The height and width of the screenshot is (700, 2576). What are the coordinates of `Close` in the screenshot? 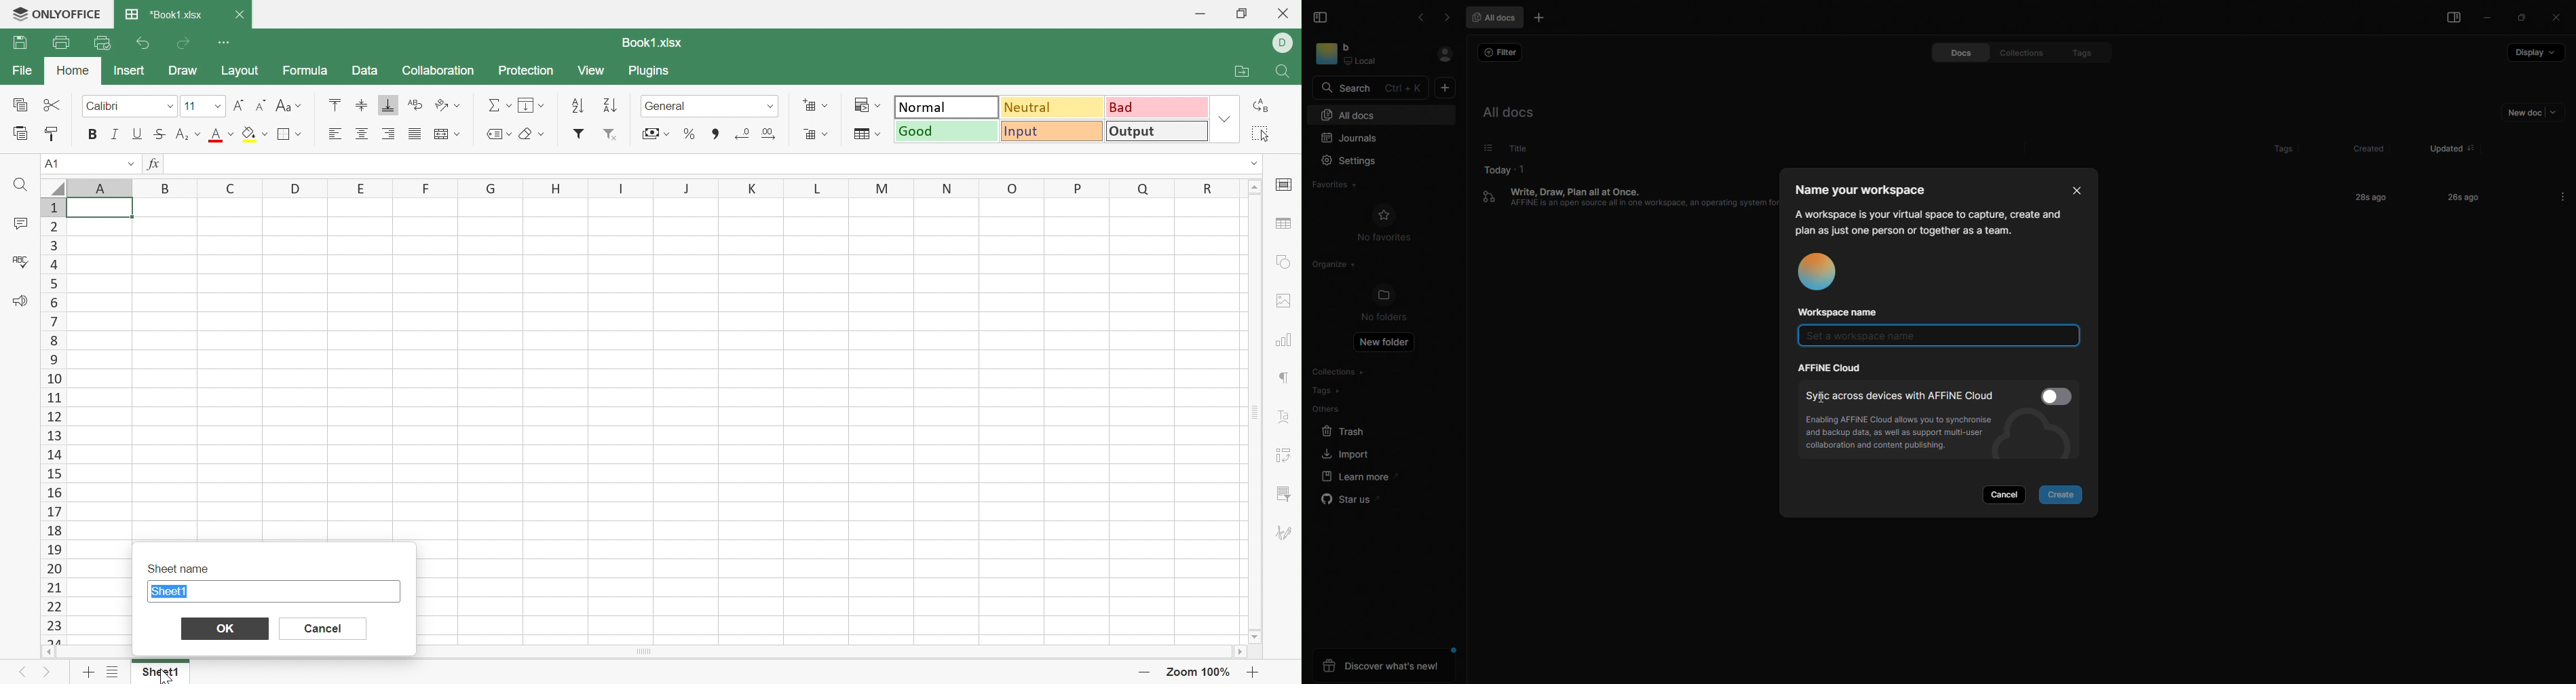 It's located at (238, 14).